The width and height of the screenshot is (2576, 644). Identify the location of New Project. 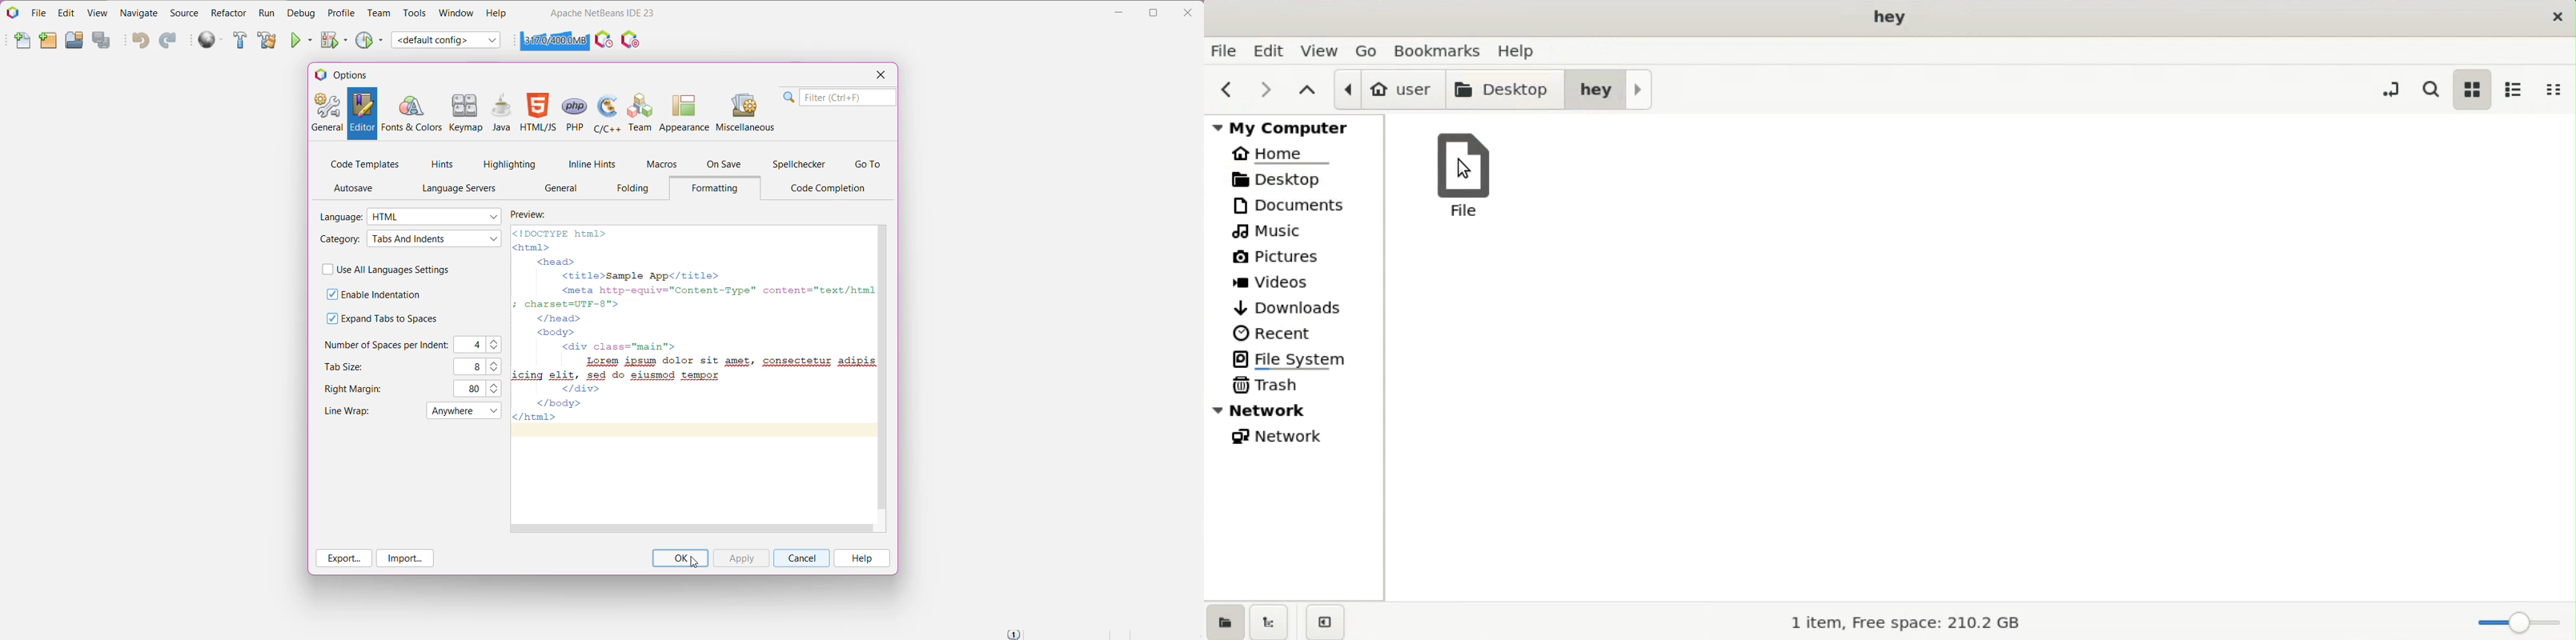
(48, 41).